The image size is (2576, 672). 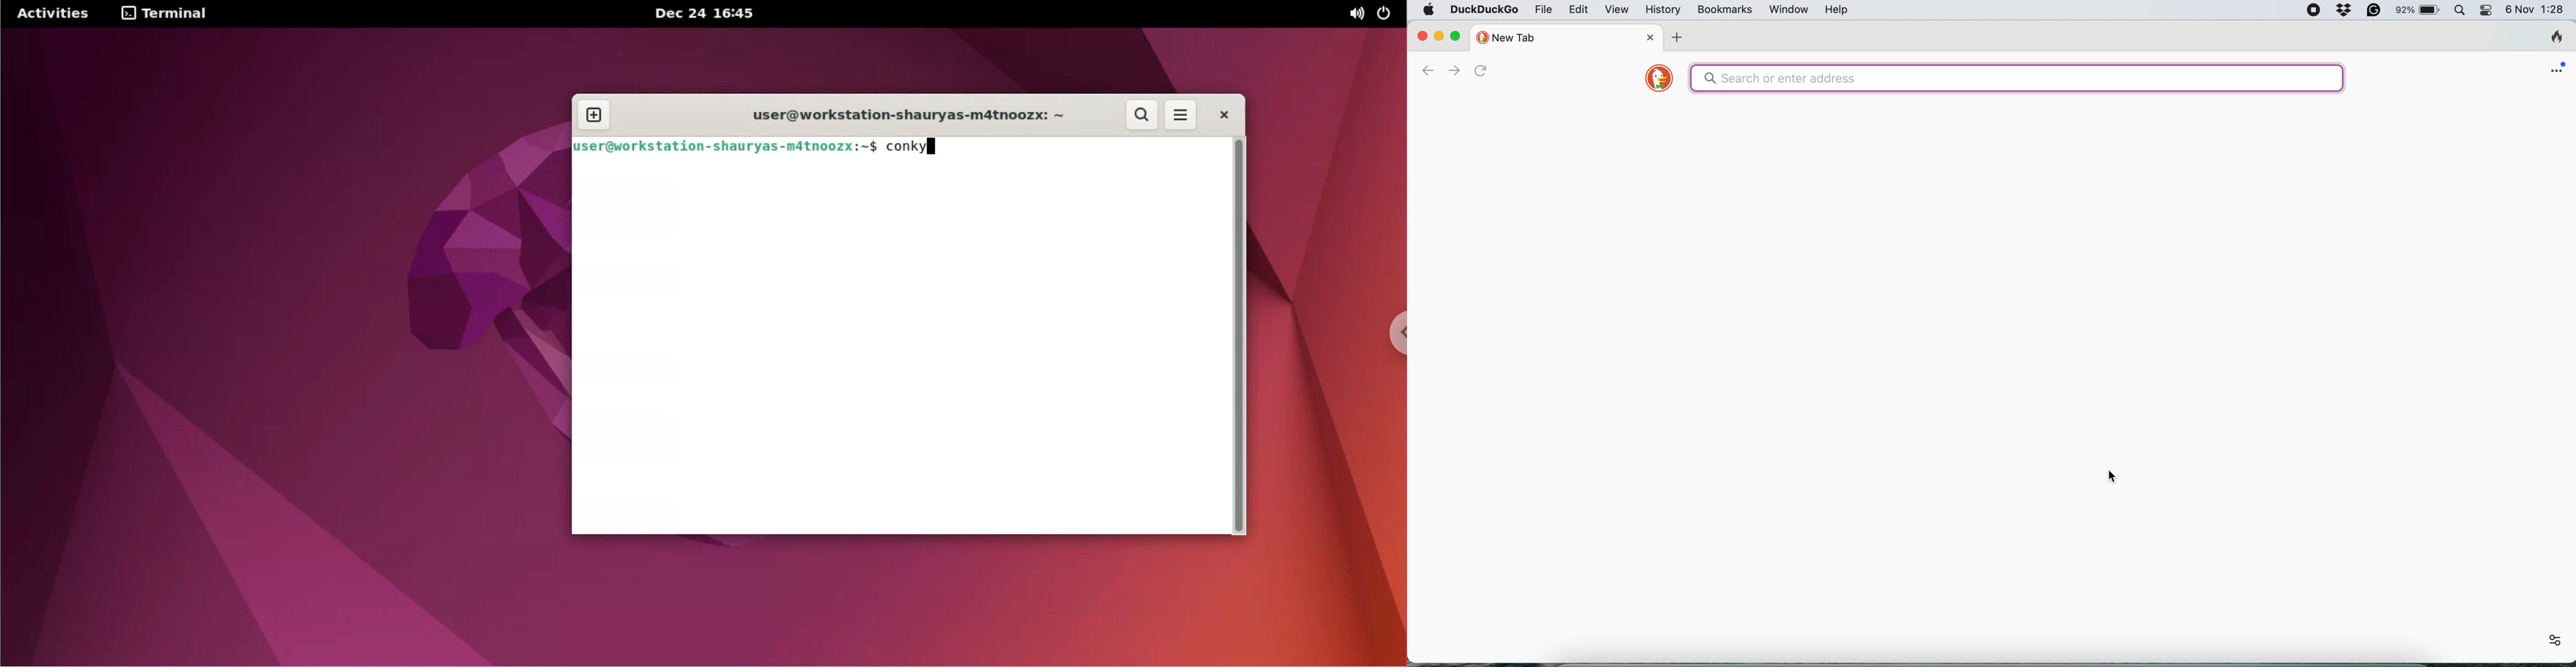 I want to click on close, so click(x=1653, y=37).